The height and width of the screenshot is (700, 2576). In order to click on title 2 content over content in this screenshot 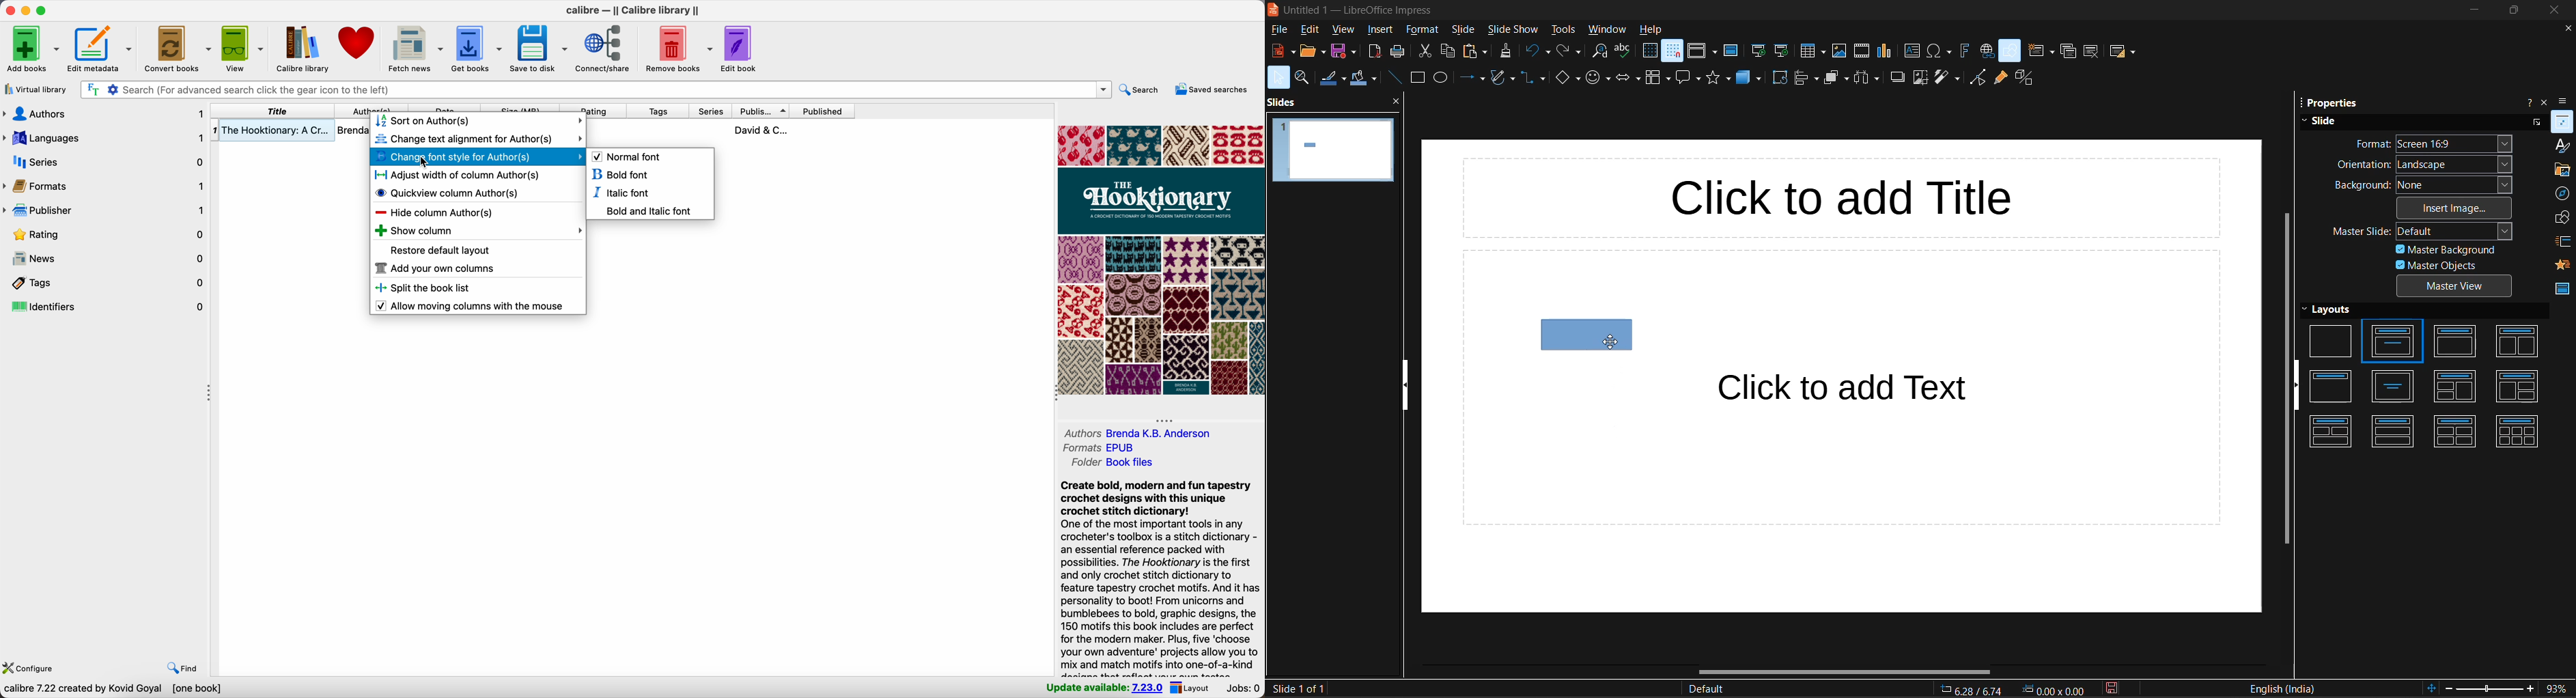, I will do `click(2333, 433)`.